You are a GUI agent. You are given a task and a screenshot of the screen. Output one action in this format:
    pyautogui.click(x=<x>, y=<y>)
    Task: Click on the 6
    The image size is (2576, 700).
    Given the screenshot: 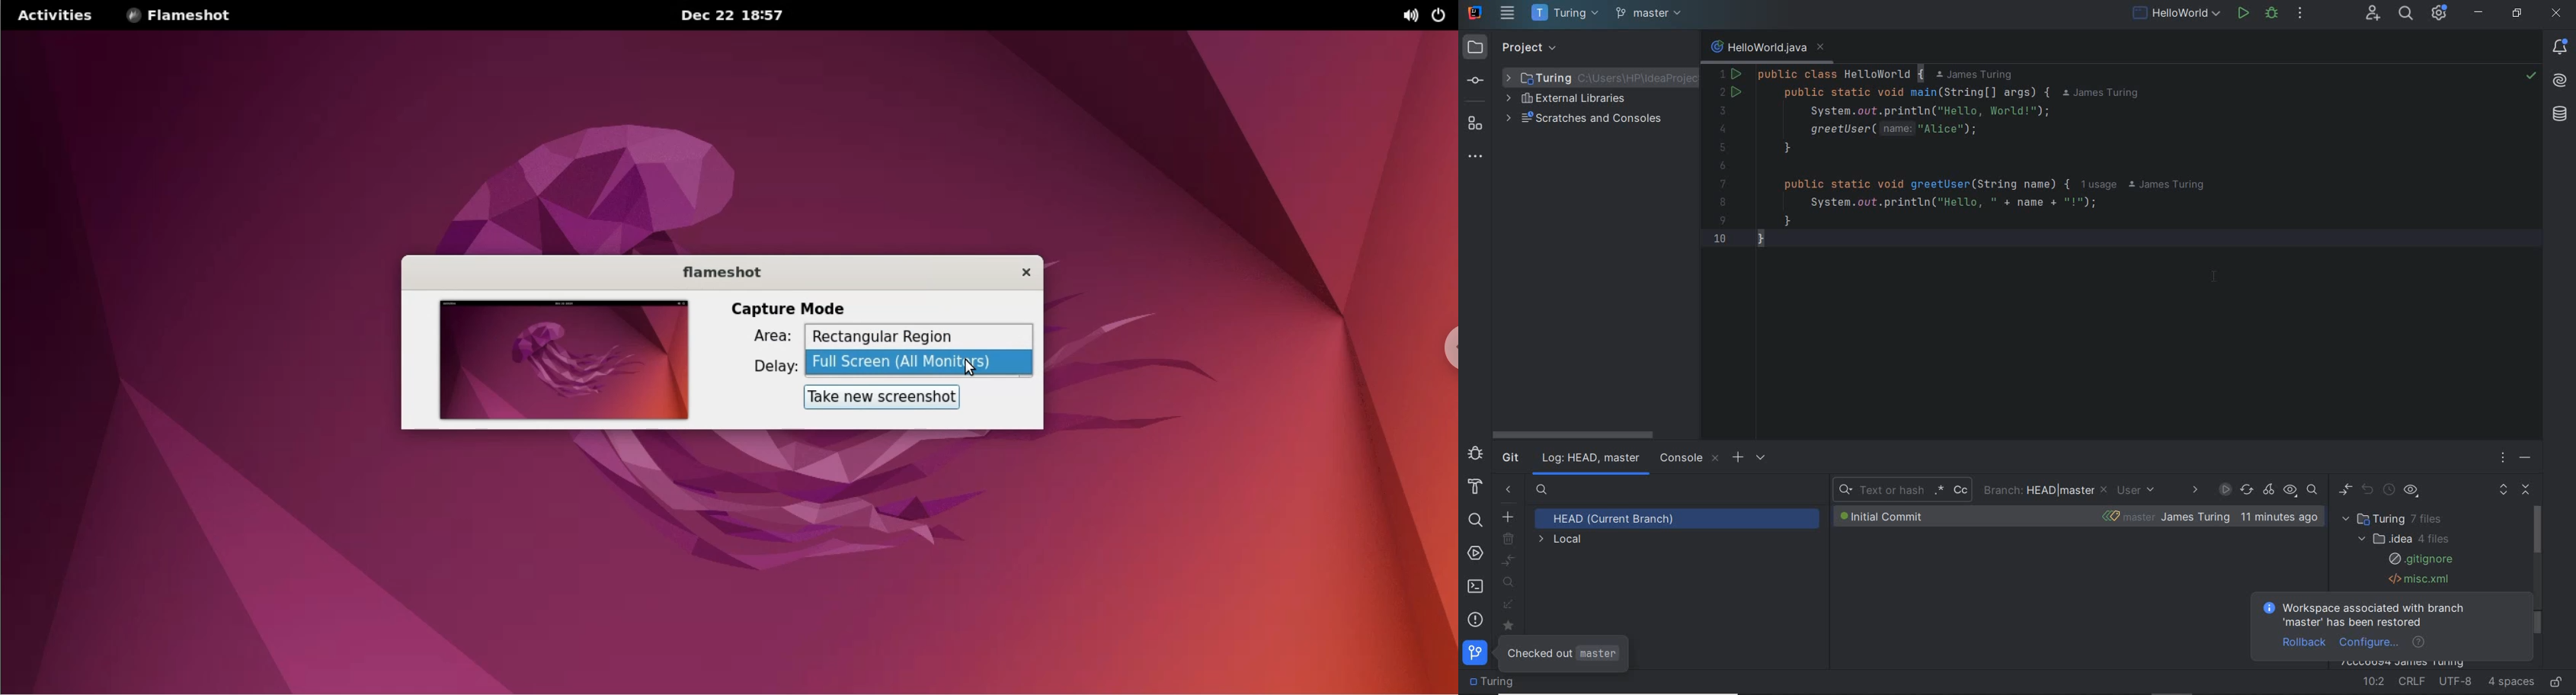 What is the action you would take?
    pyautogui.click(x=1723, y=166)
    